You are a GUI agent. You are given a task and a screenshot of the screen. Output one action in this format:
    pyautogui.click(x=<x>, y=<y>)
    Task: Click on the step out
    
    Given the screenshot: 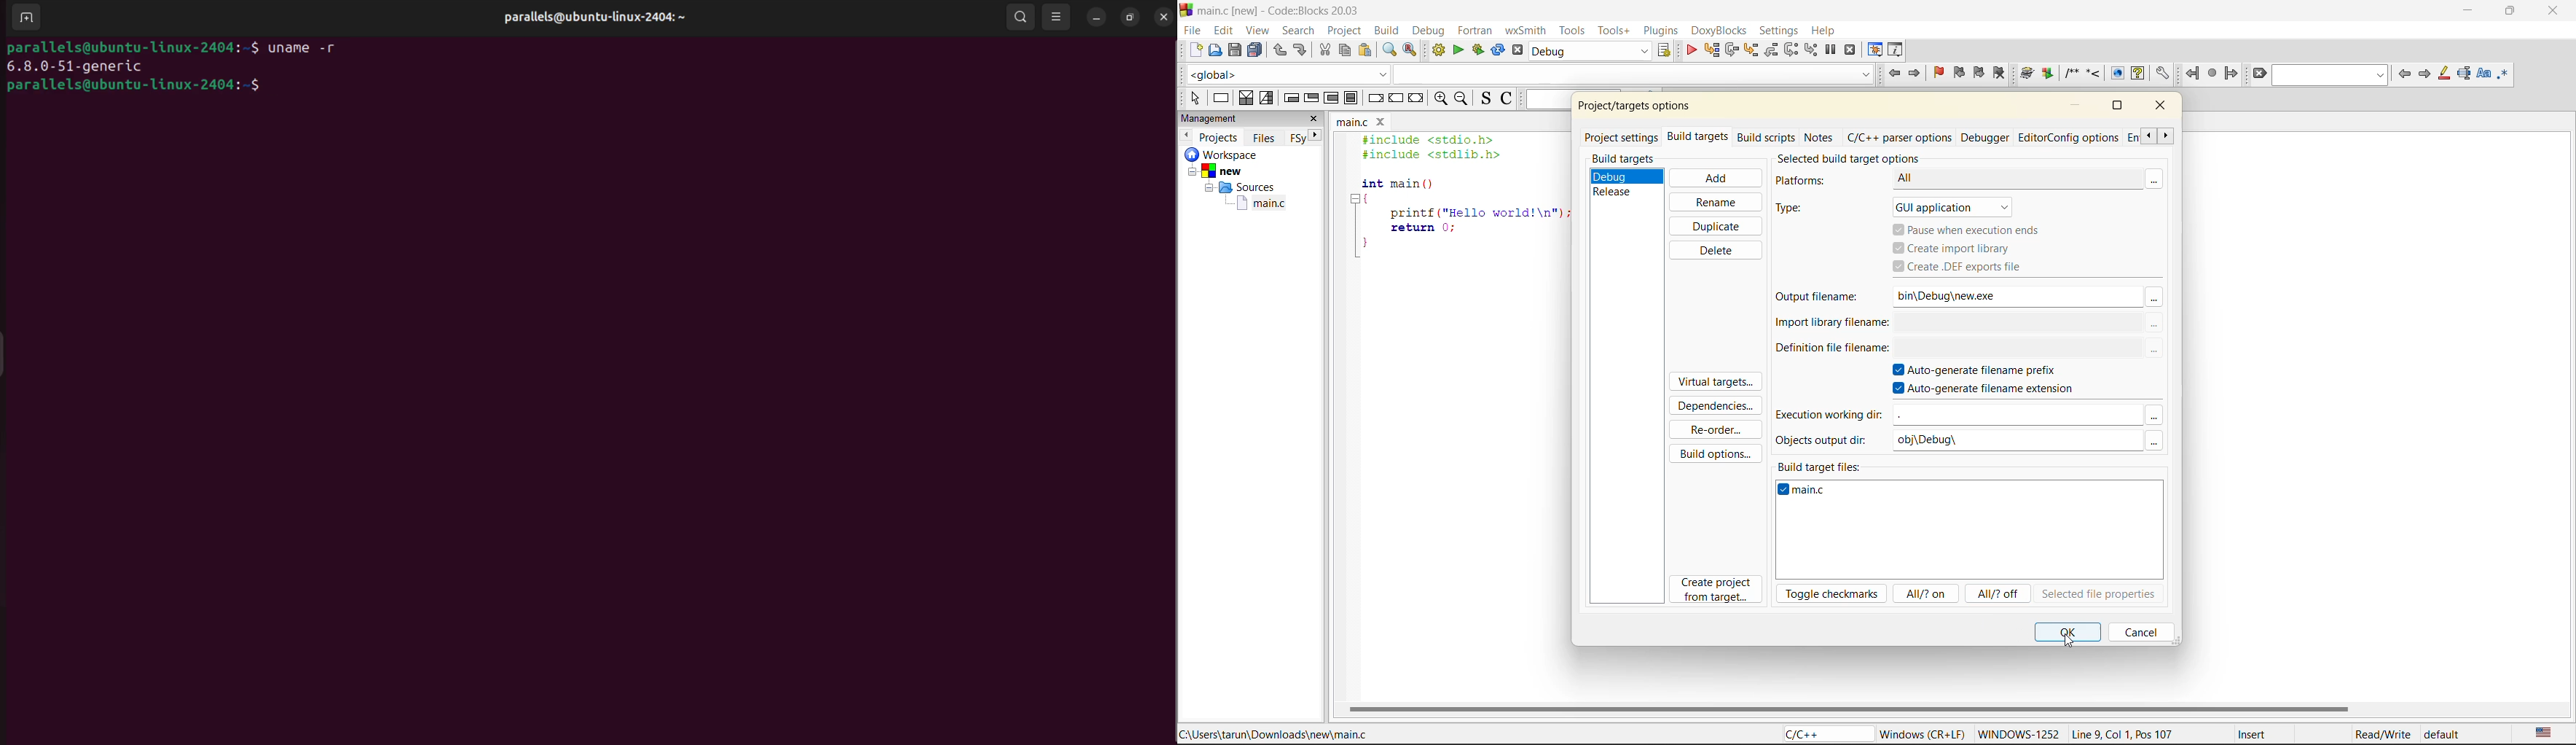 What is the action you would take?
    pyautogui.click(x=1772, y=50)
    